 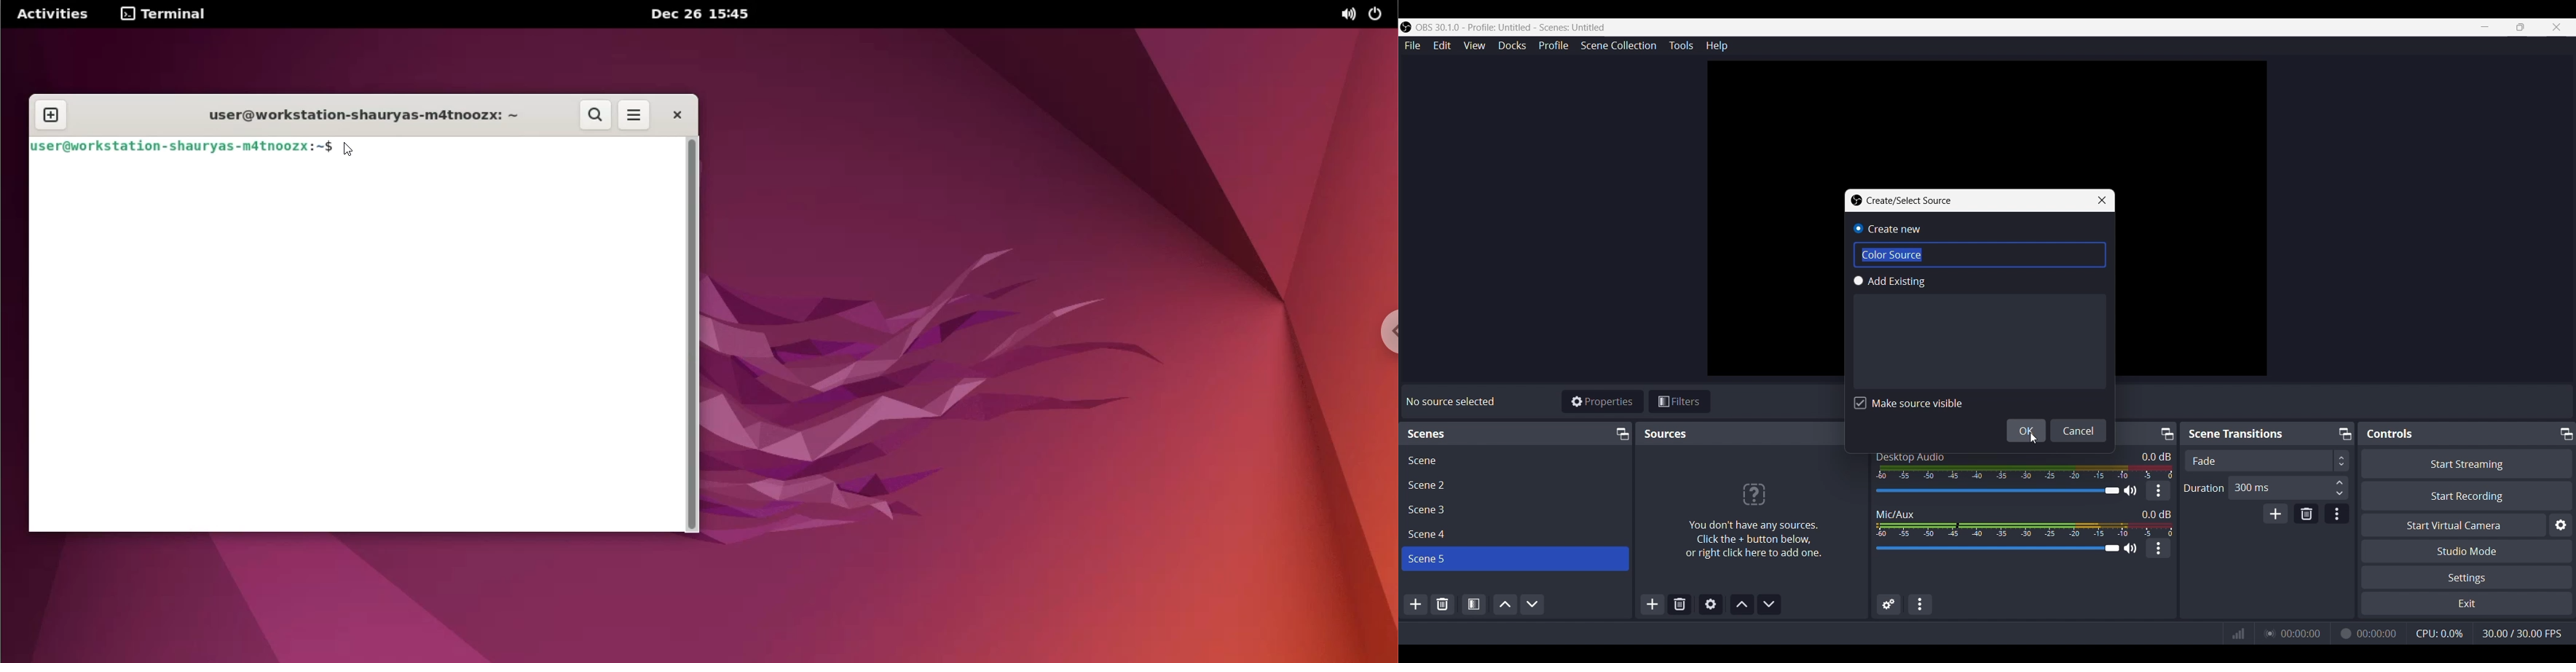 What do you see at coordinates (1679, 605) in the screenshot?
I see `Remove Selected Sources` at bounding box center [1679, 605].